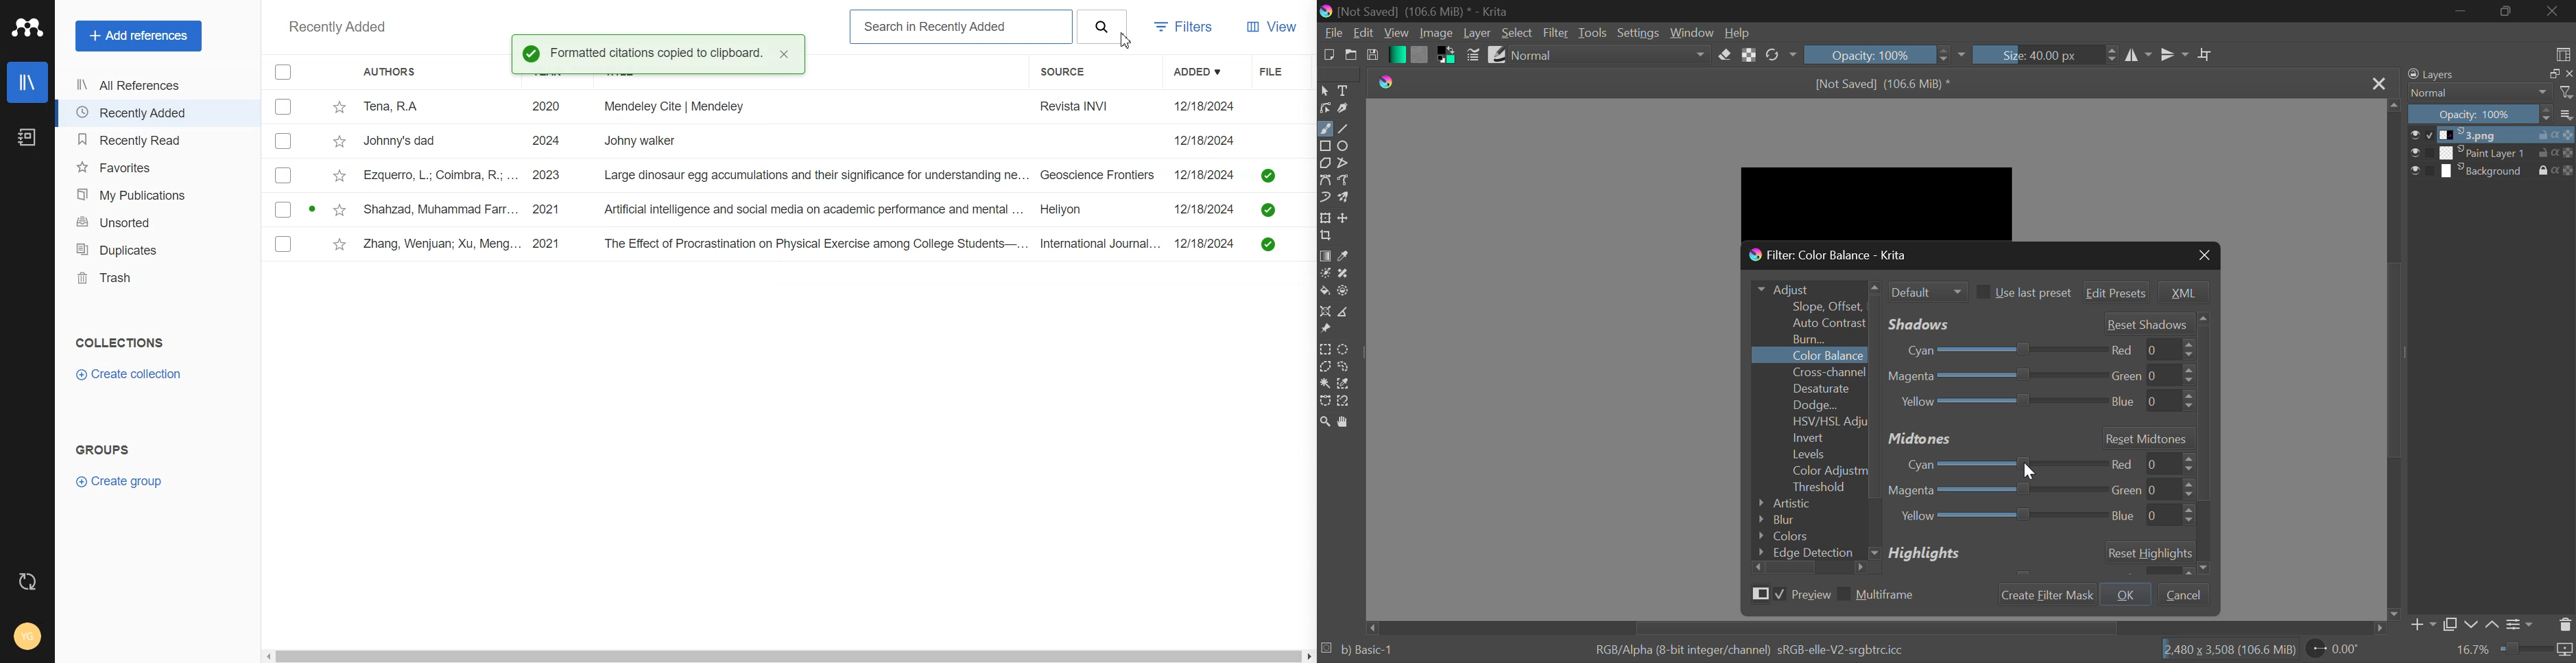 The width and height of the screenshot is (2576, 672). I want to click on Restore Down, so click(2462, 11).